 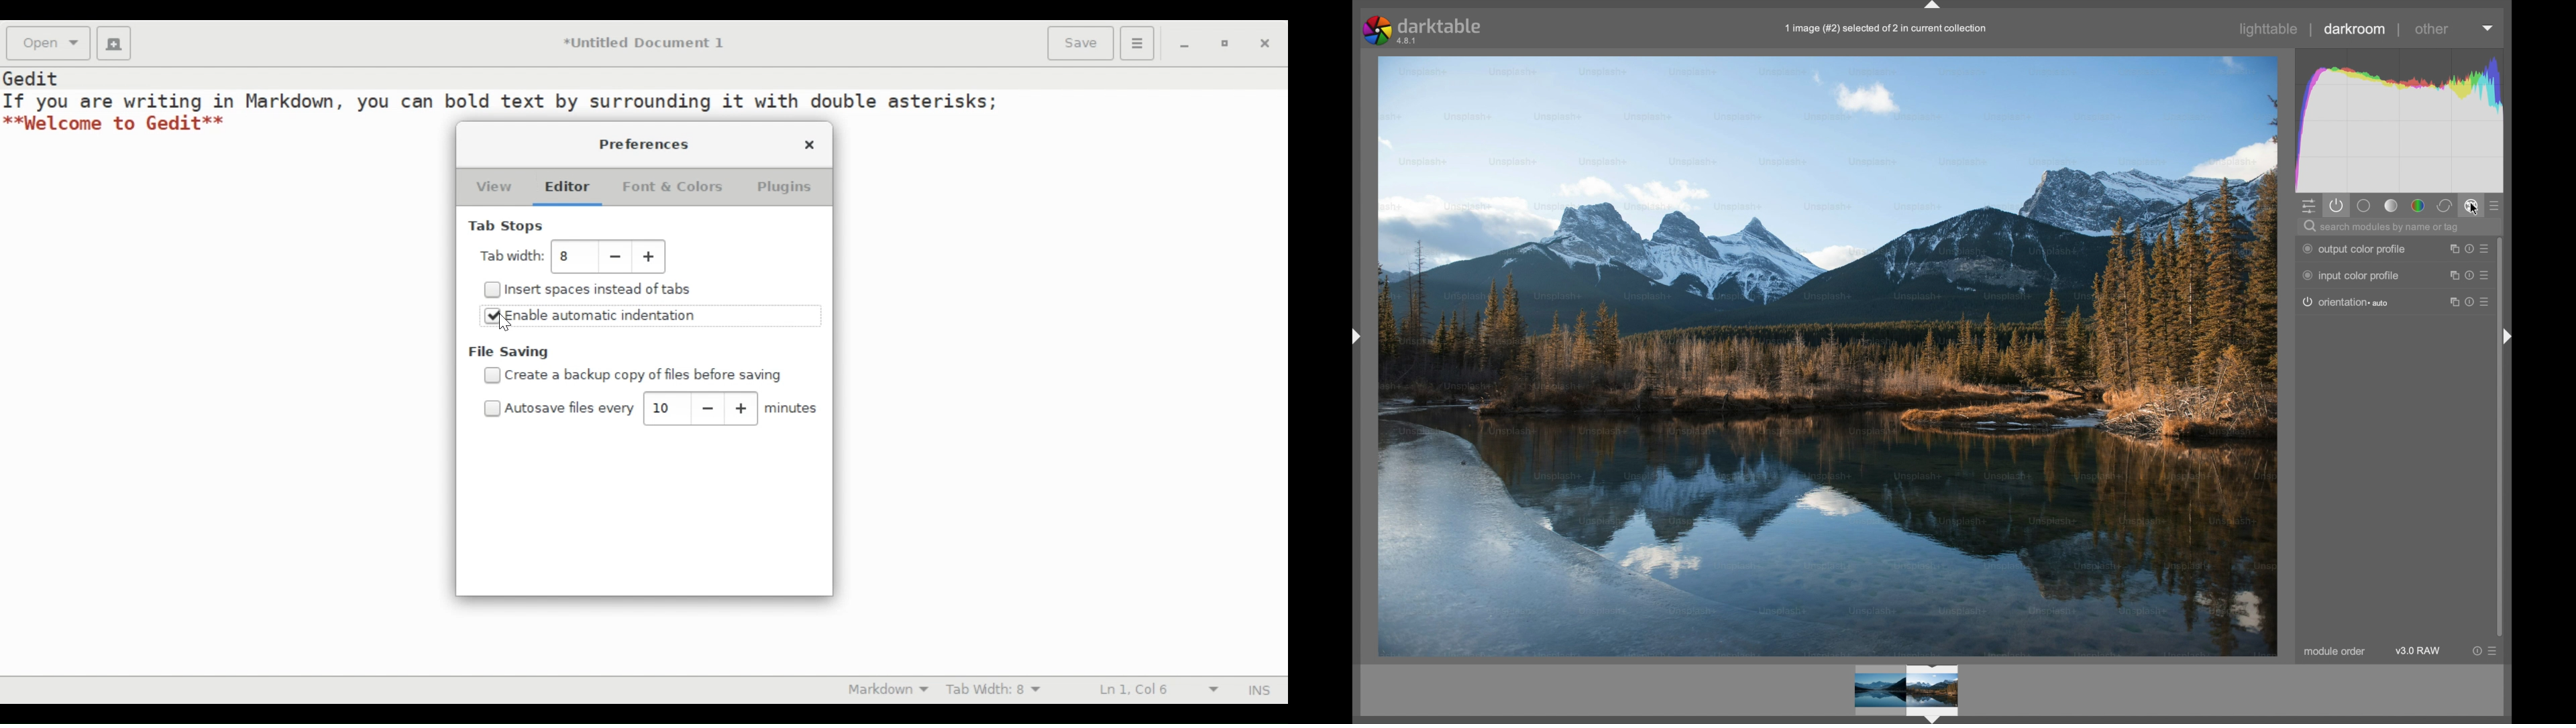 What do you see at coordinates (2451, 303) in the screenshot?
I see `instance` at bounding box center [2451, 303].